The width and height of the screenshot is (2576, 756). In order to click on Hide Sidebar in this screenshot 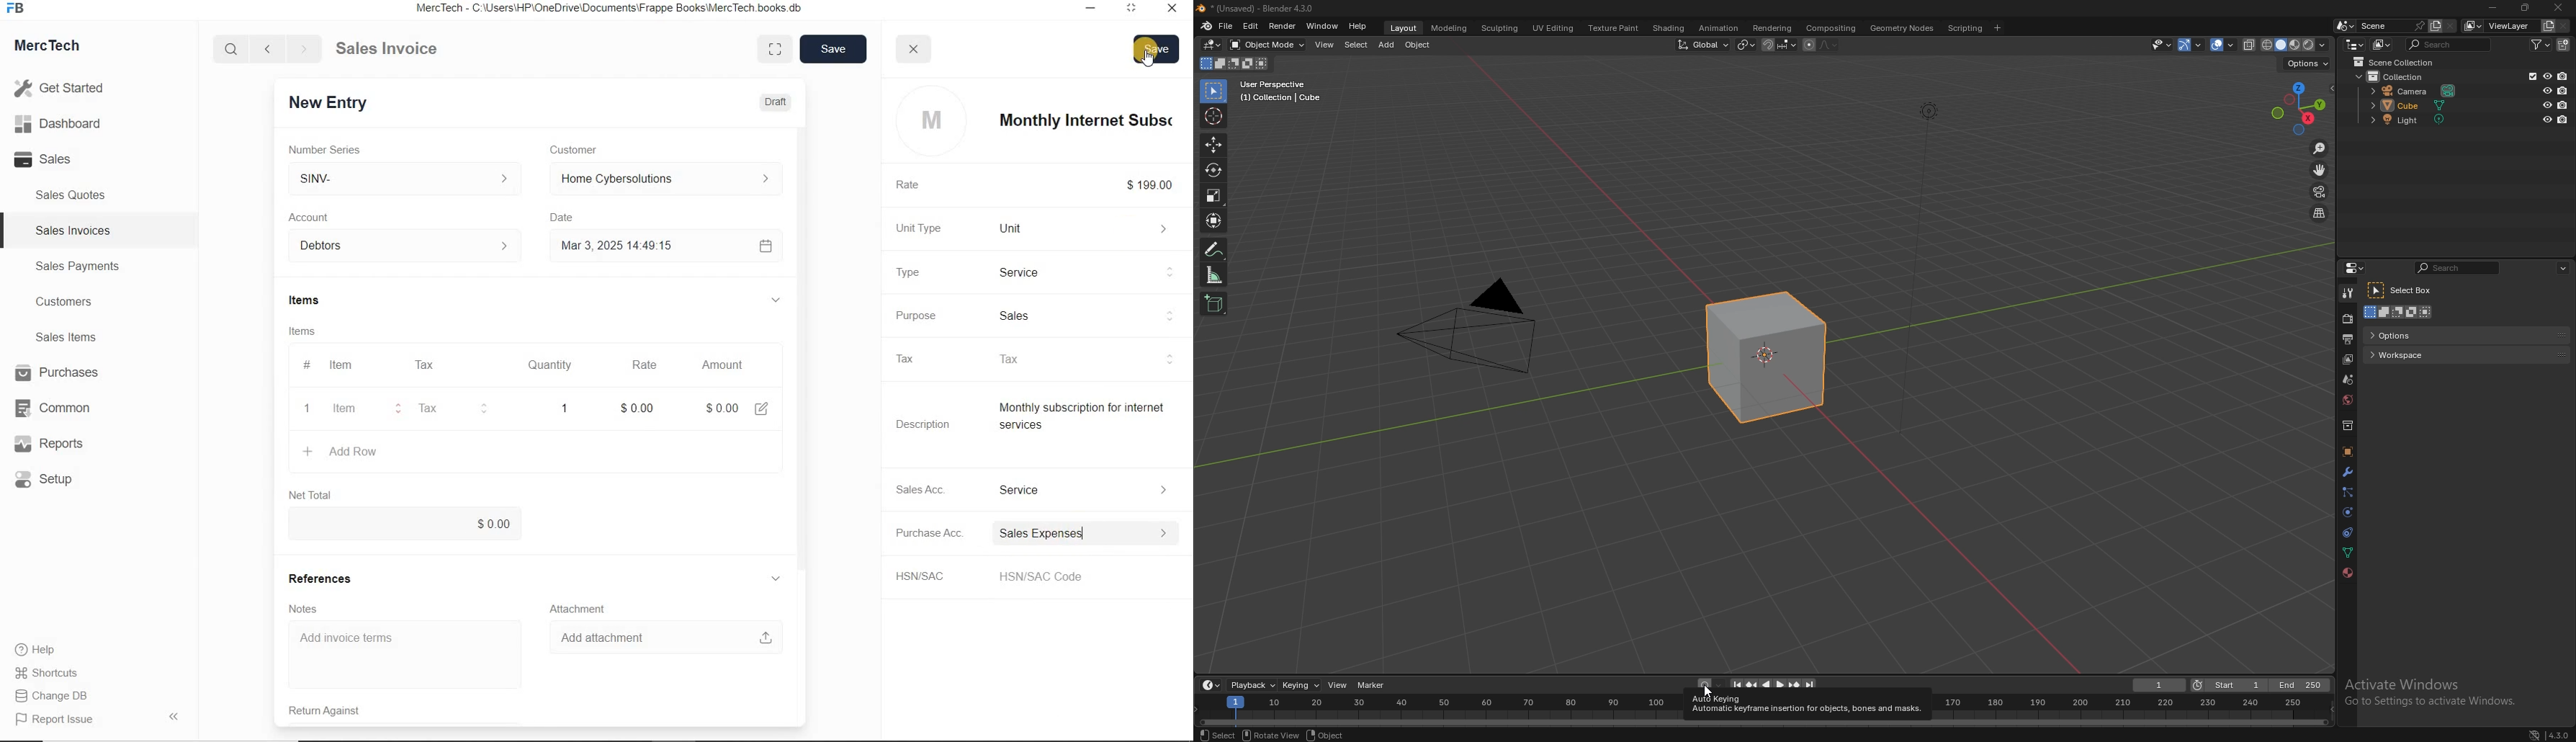, I will do `click(173, 716)`.